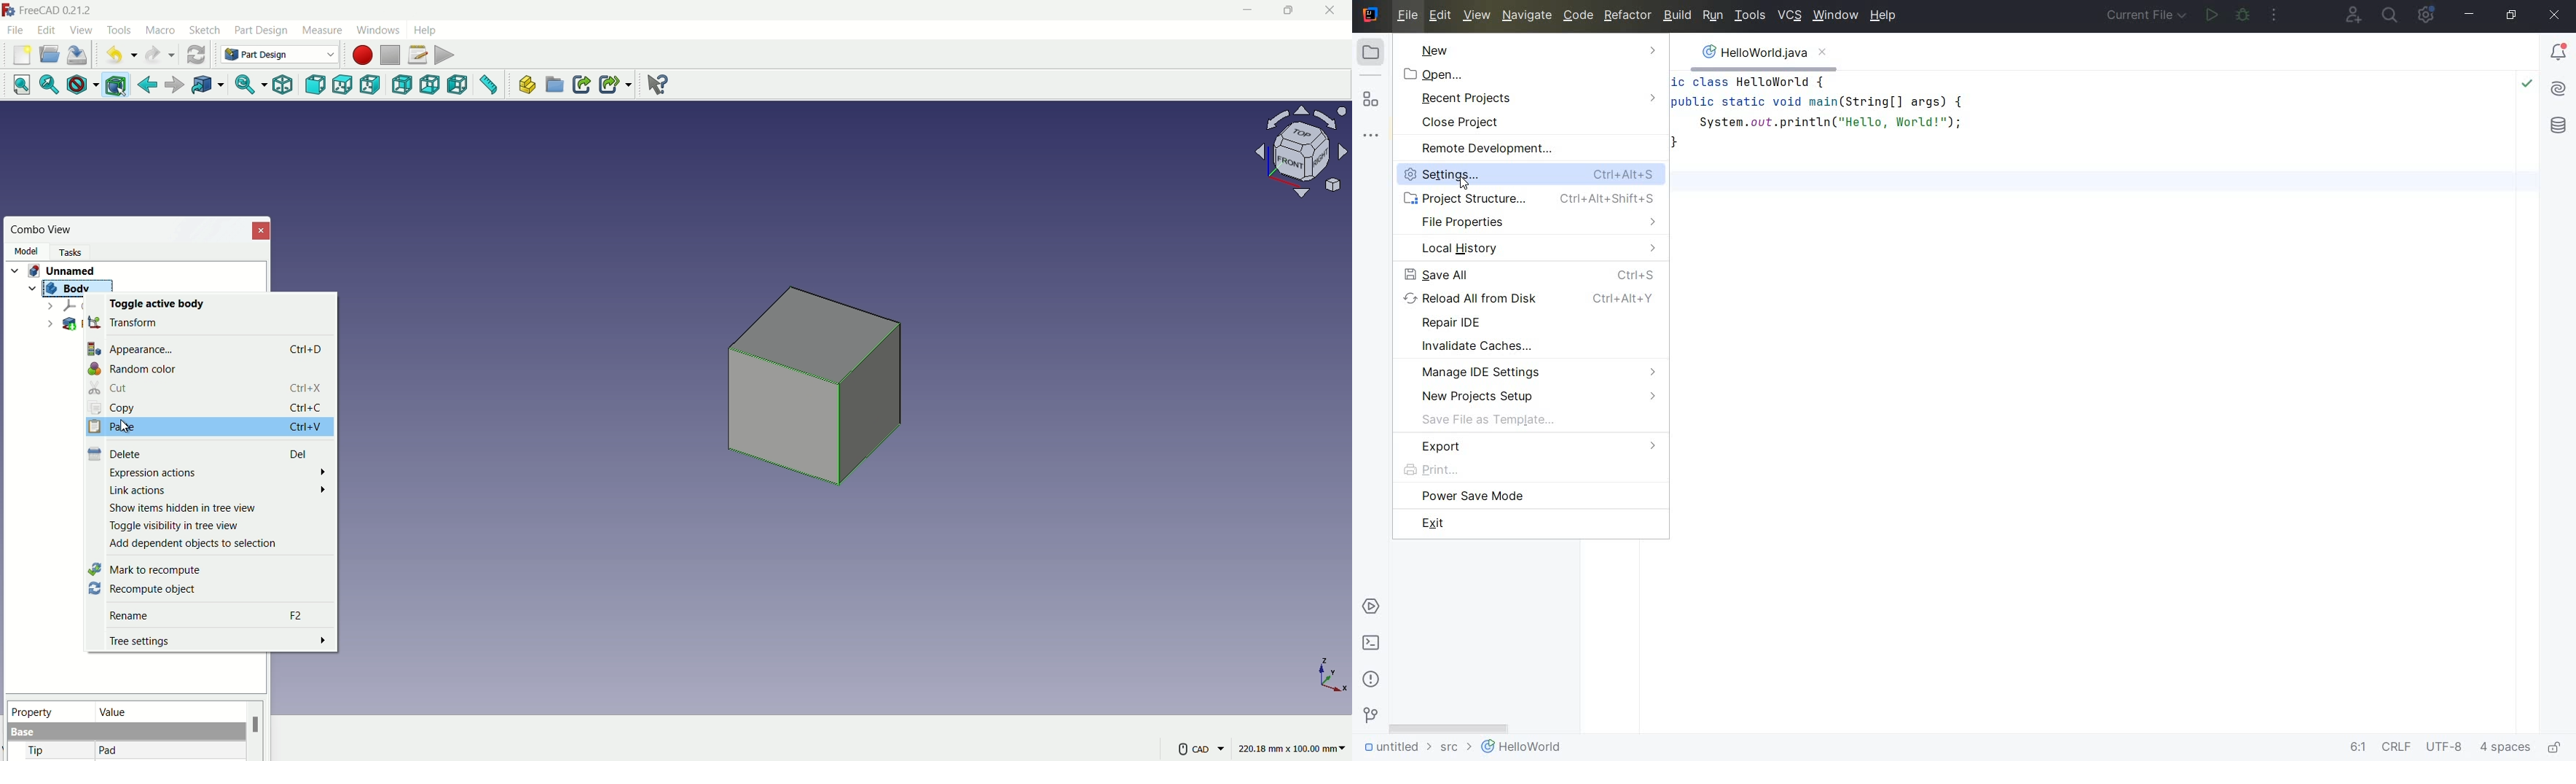 This screenshot has width=2576, height=784. I want to click on EXPORT, so click(1531, 448).